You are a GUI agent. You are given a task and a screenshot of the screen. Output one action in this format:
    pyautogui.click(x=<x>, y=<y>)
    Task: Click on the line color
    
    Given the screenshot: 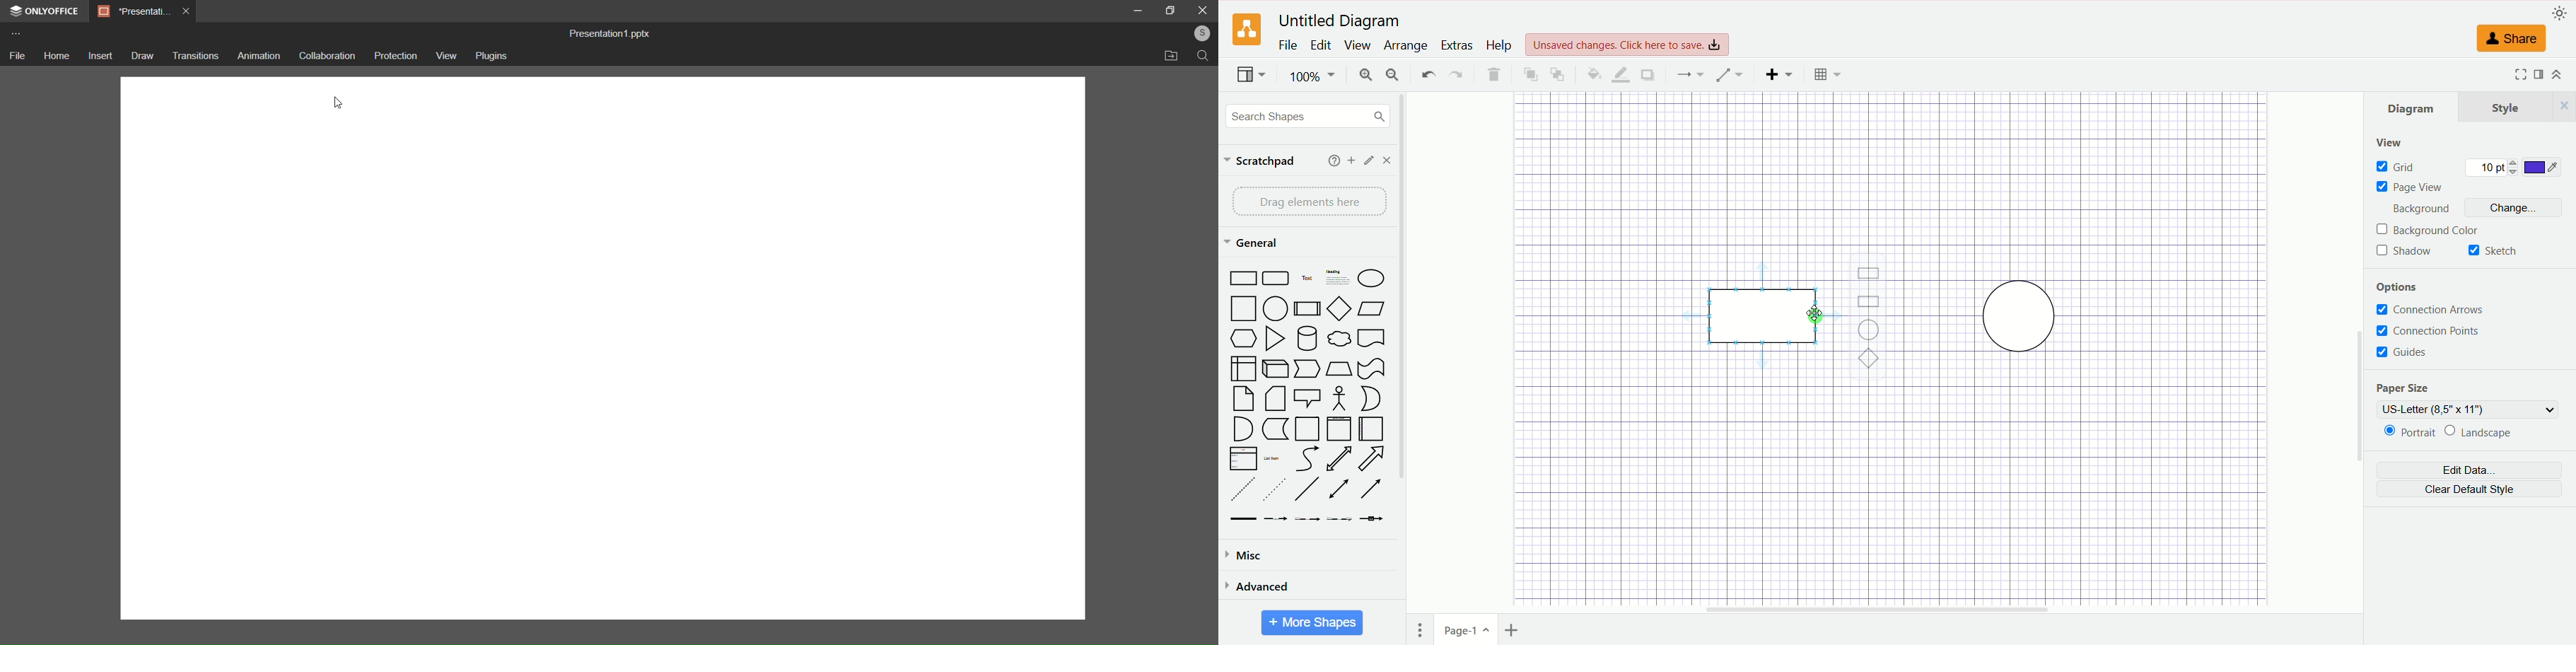 What is the action you would take?
    pyautogui.click(x=1622, y=75)
    